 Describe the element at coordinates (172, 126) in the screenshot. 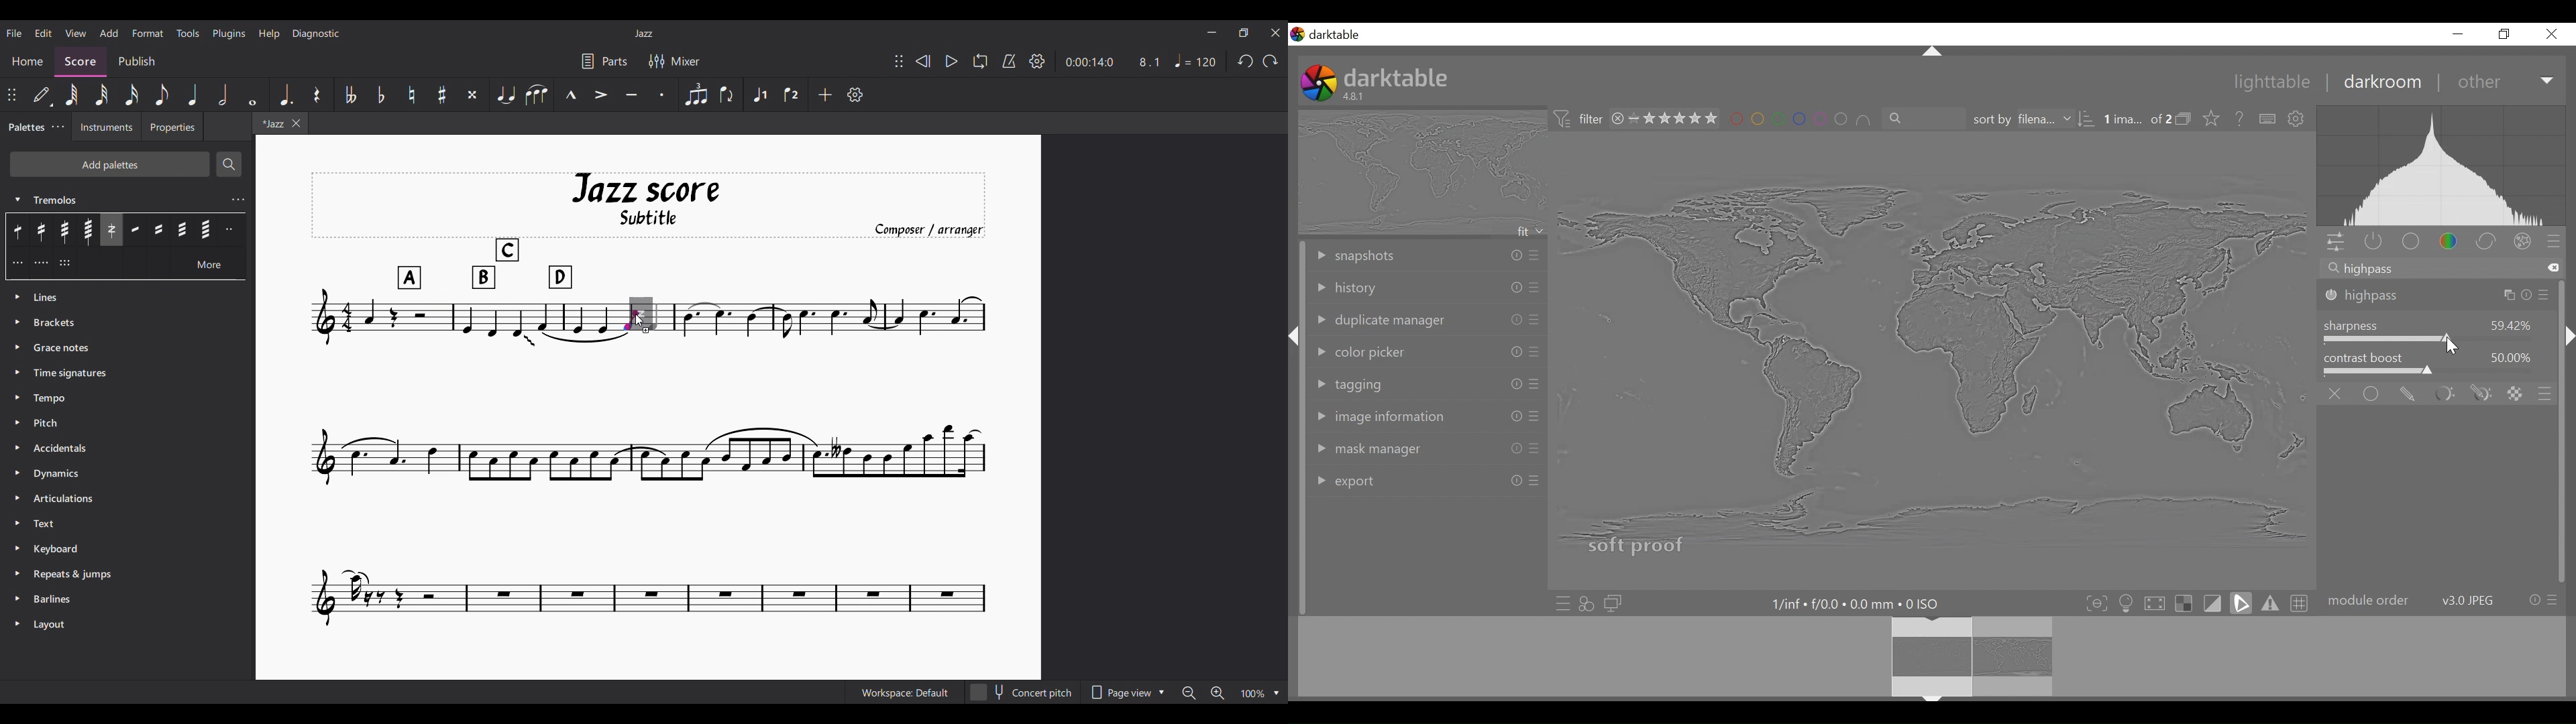

I see `Properties ` at that location.